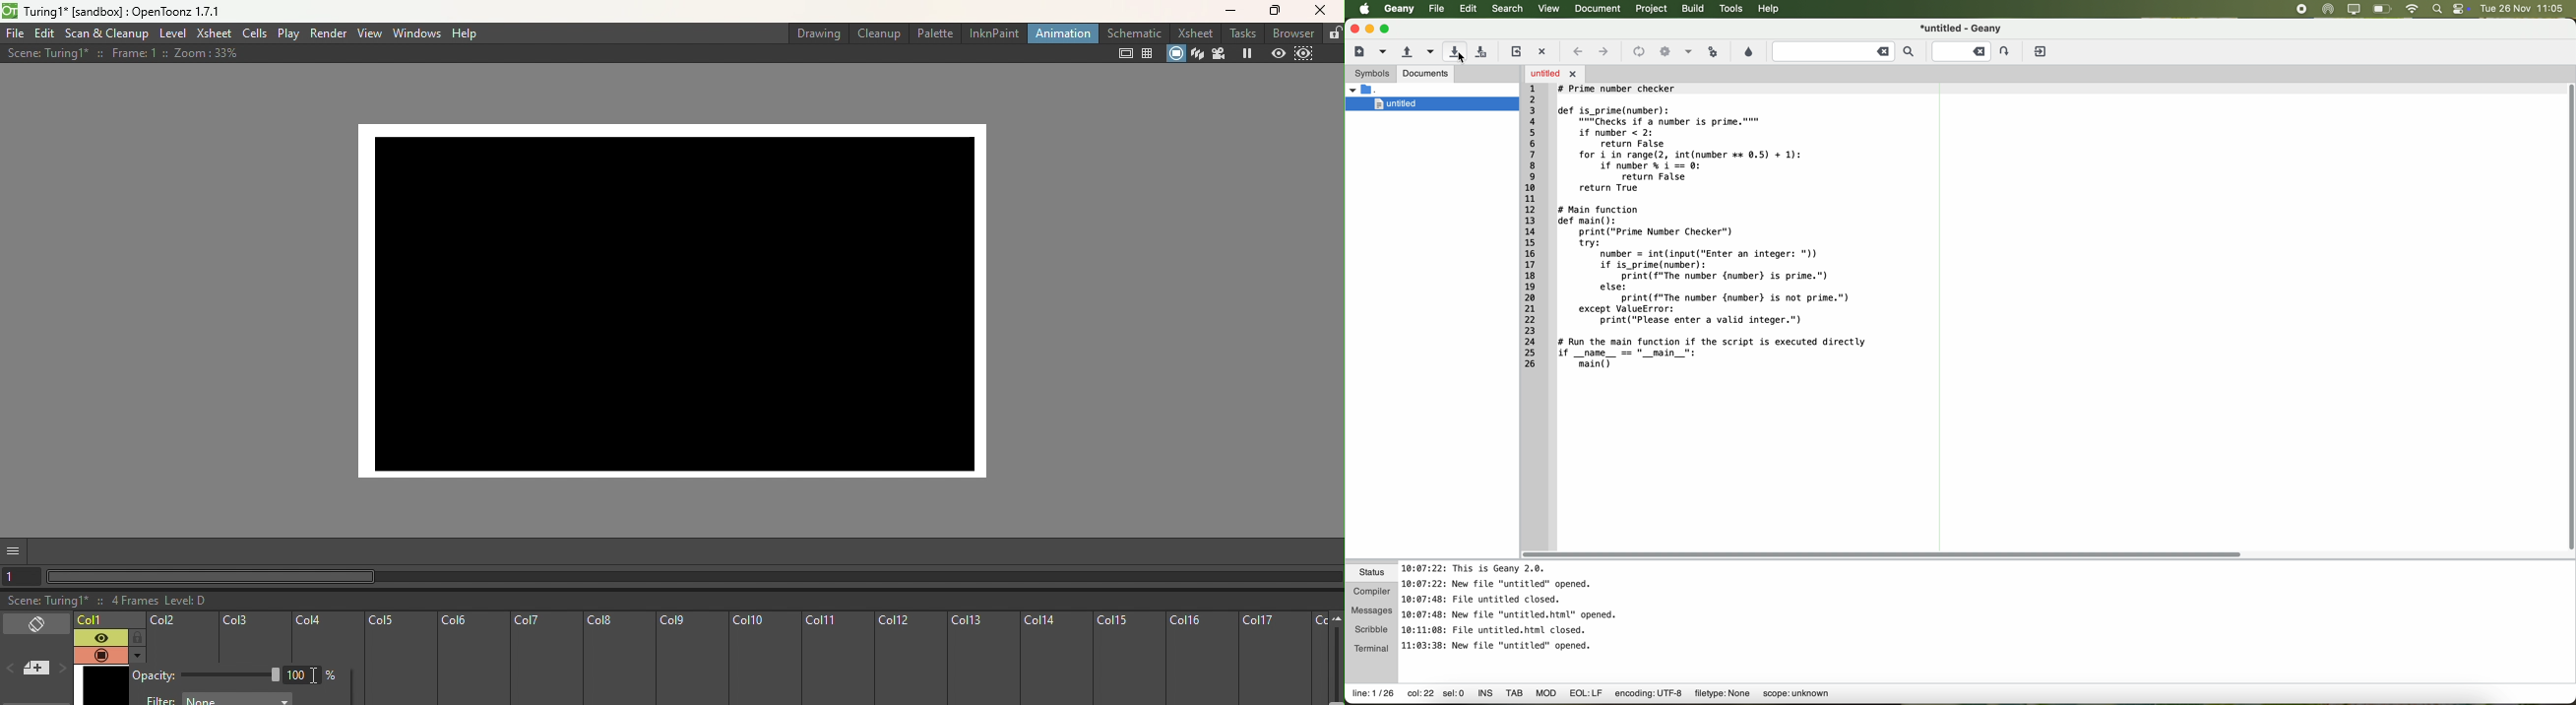 Image resolution: width=2576 pixels, height=728 pixels. Describe the element at coordinates (2354, 9) in the screenshot. I see `screen` at that location.